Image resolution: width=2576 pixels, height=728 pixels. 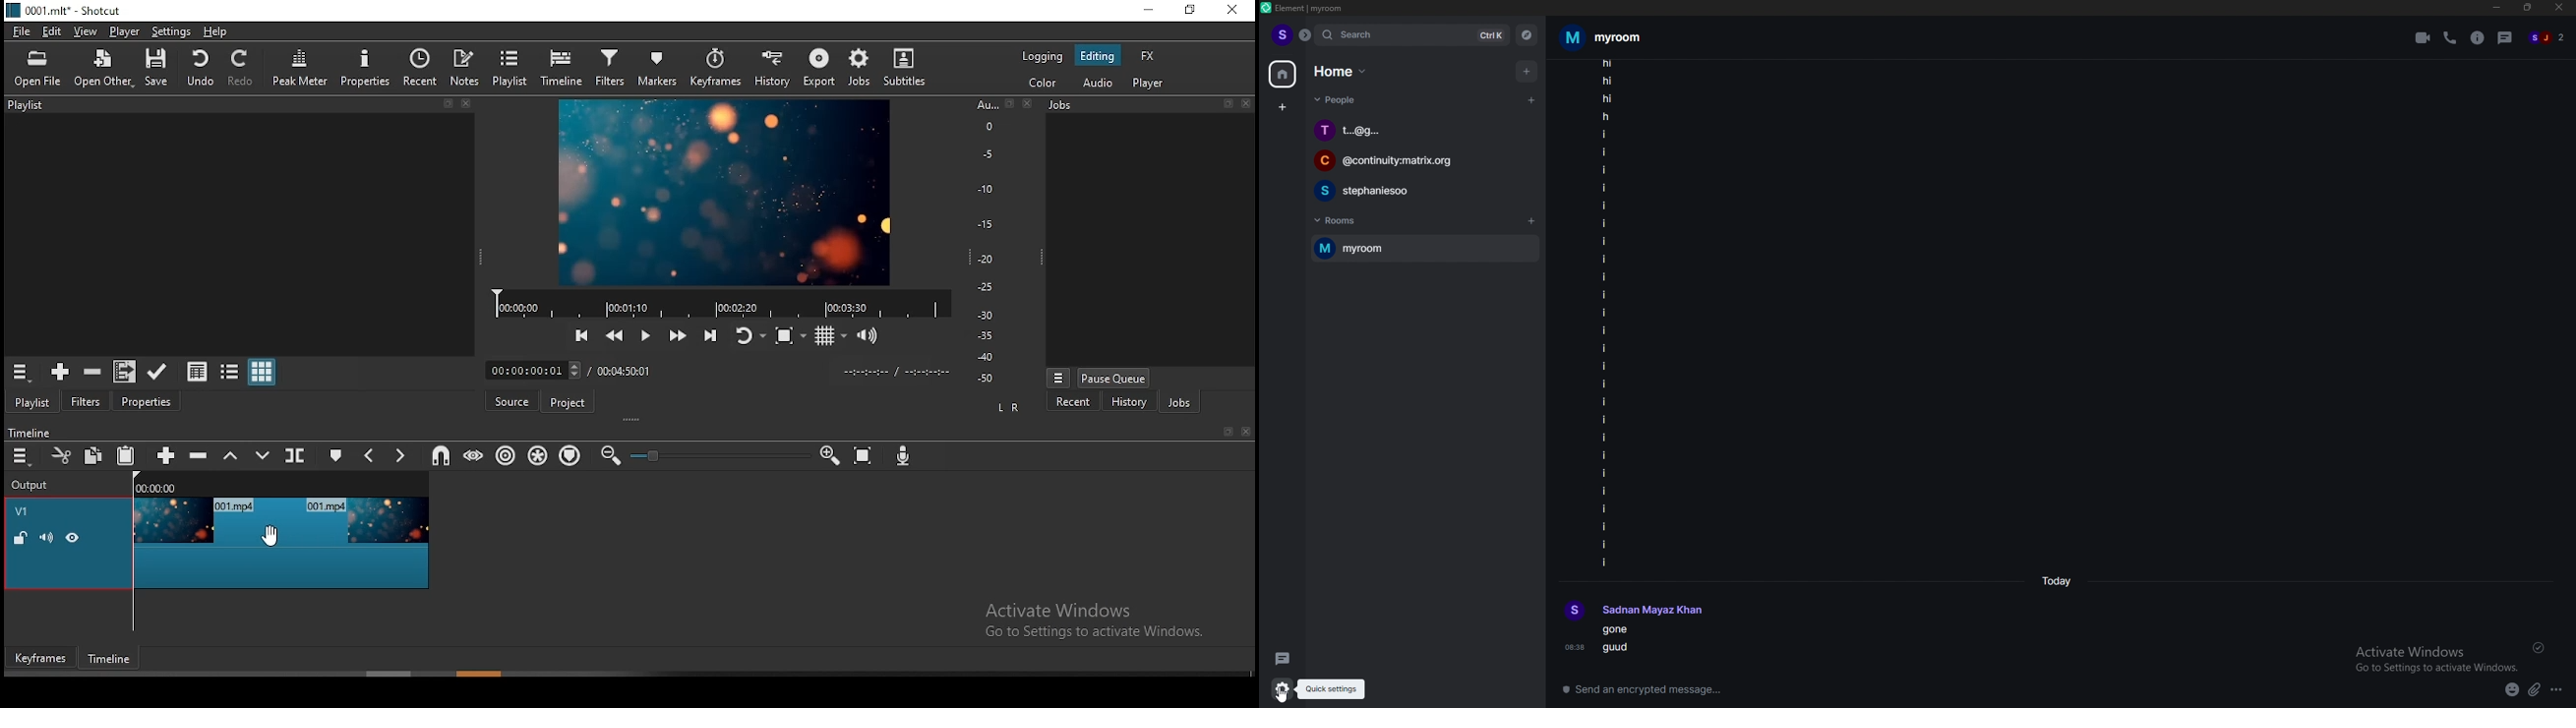 What do you see at coordinates (569, 403) in the screenshot?
I see `project` at bounding box center [569, 403].